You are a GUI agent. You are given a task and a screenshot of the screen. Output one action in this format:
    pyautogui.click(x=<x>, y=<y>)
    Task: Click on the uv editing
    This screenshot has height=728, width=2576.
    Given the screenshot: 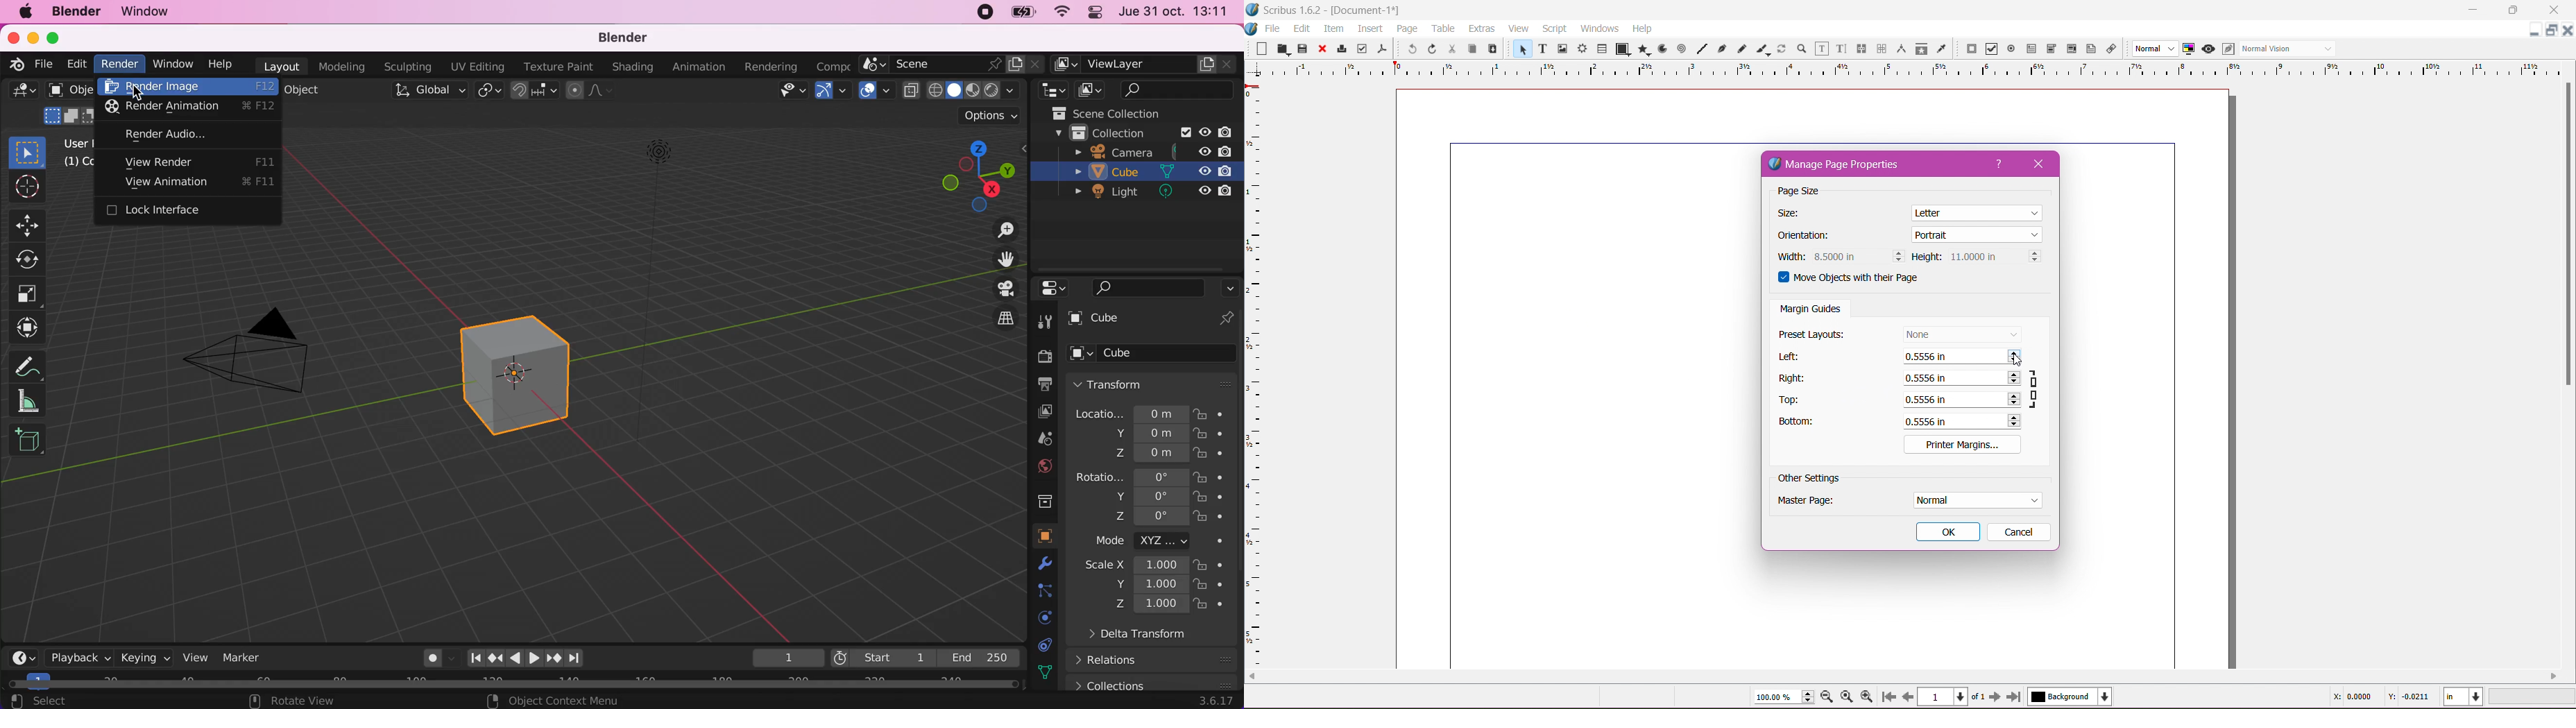 What is the action you would take?
    pyautogui.click(x=478, y=65)
    